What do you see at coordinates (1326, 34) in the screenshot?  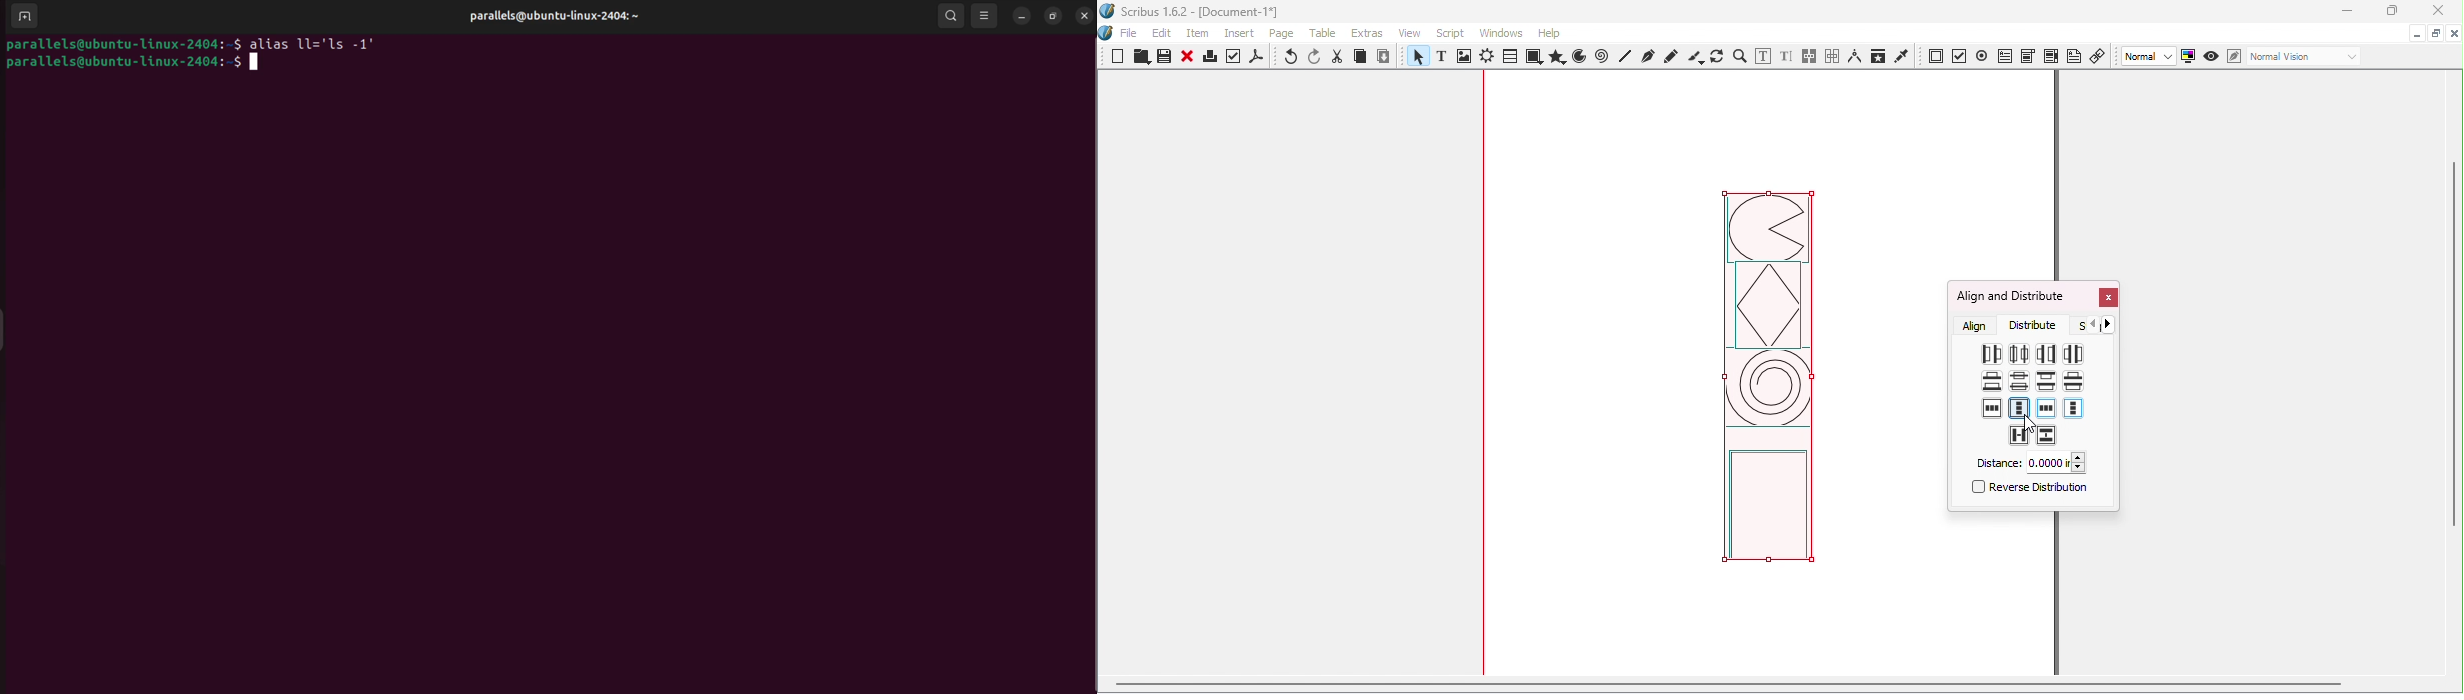 I see `Table` at bounding box center [1326, 34].